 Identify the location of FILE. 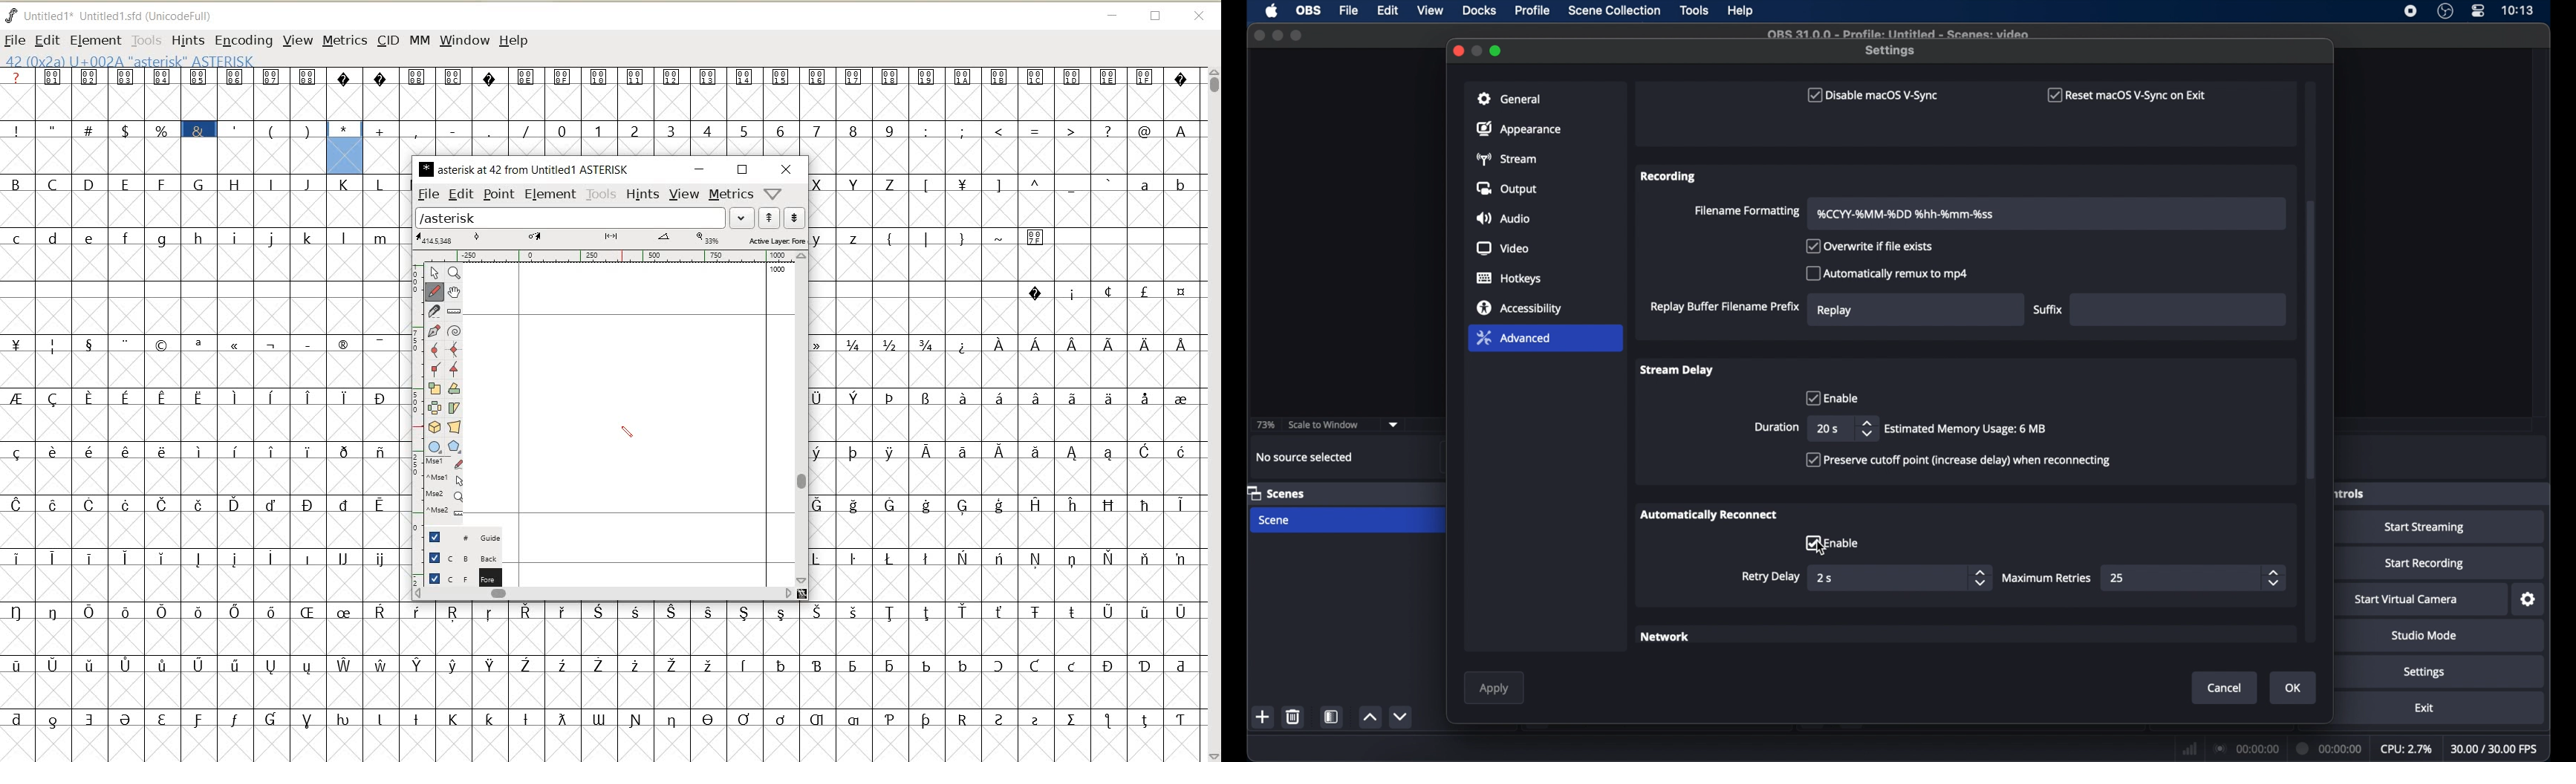
(15, 39).